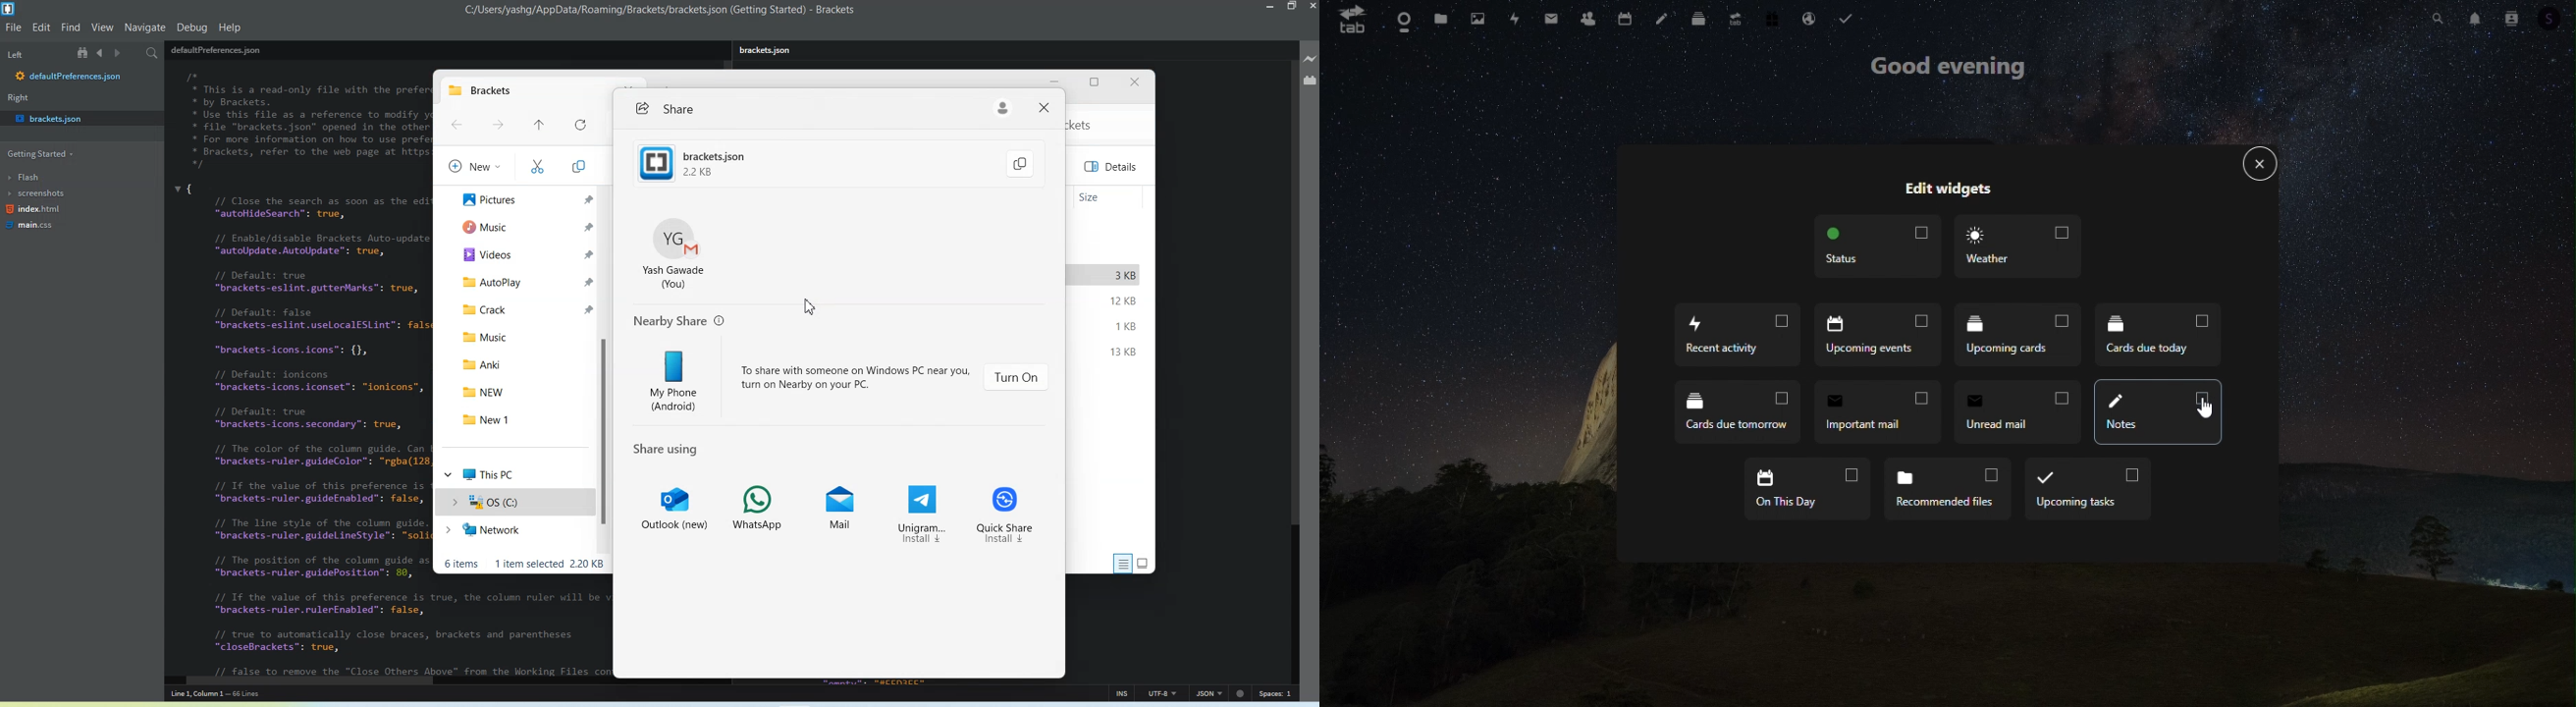 The image size is (2576, 728). Describe the element at coordinates (102, 28) in the screenshot. I see `View` at that location.